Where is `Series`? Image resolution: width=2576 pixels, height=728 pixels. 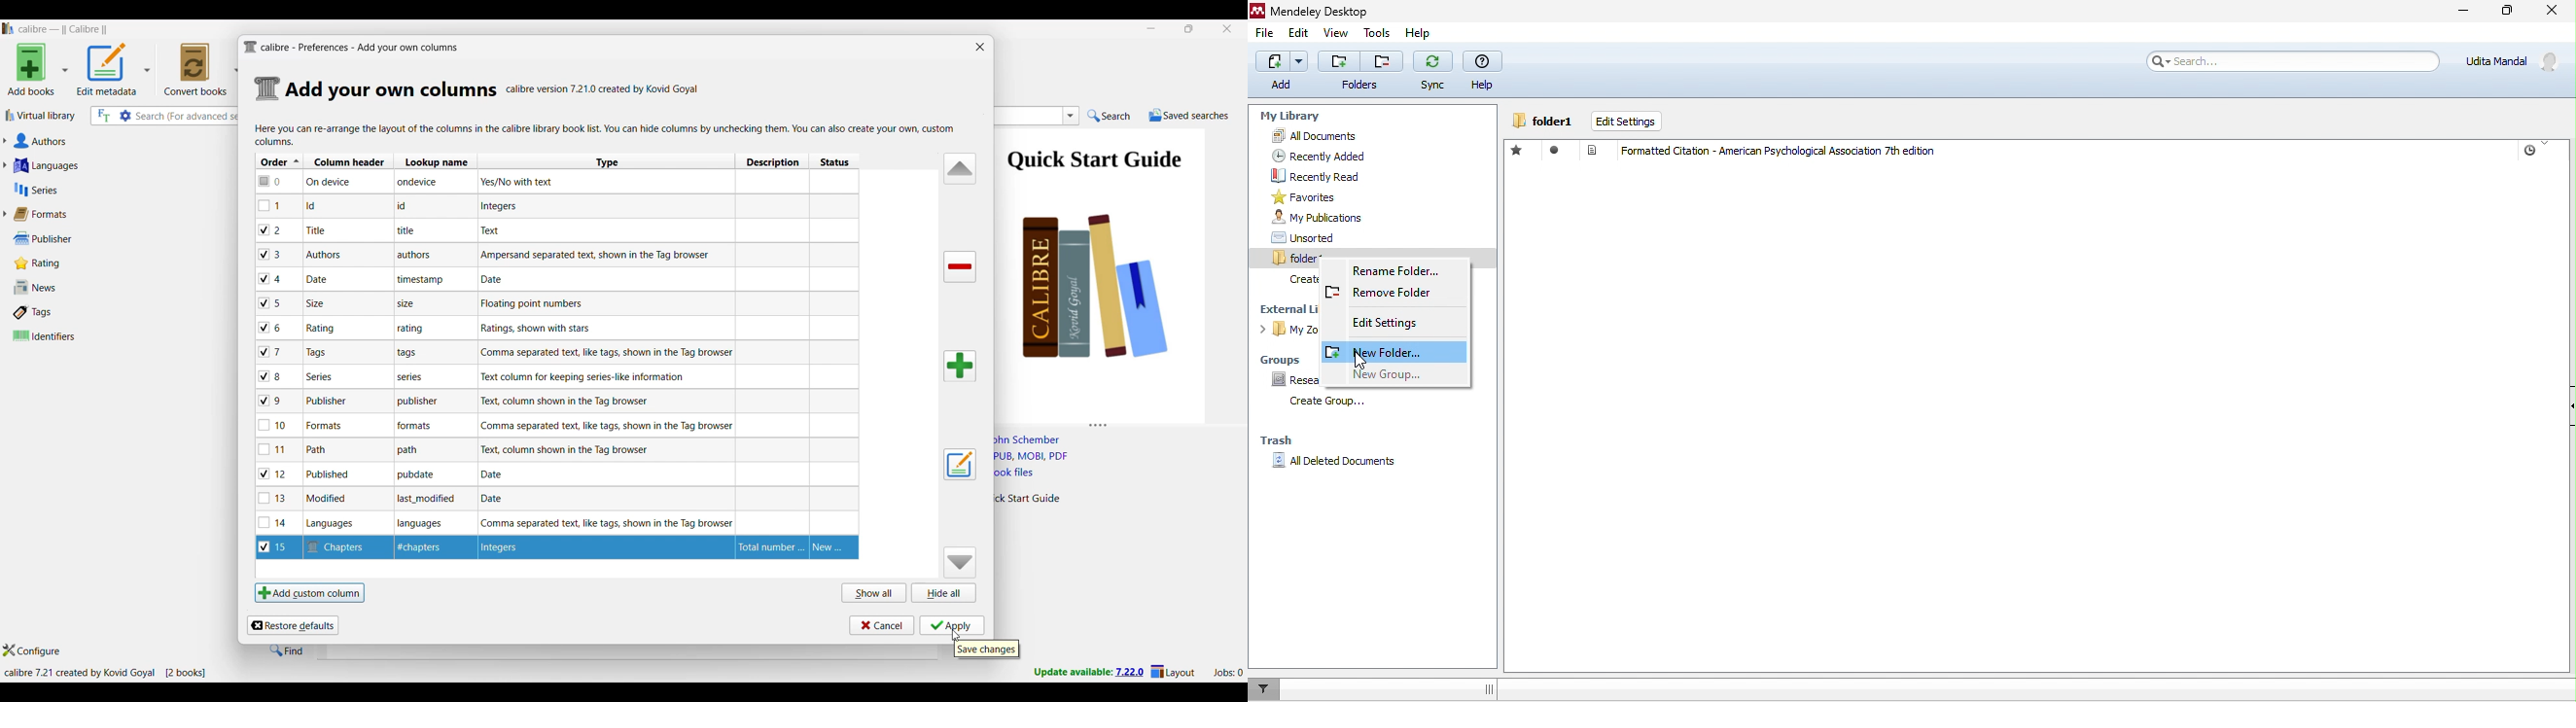
Series is located at coordinates (98, 190).